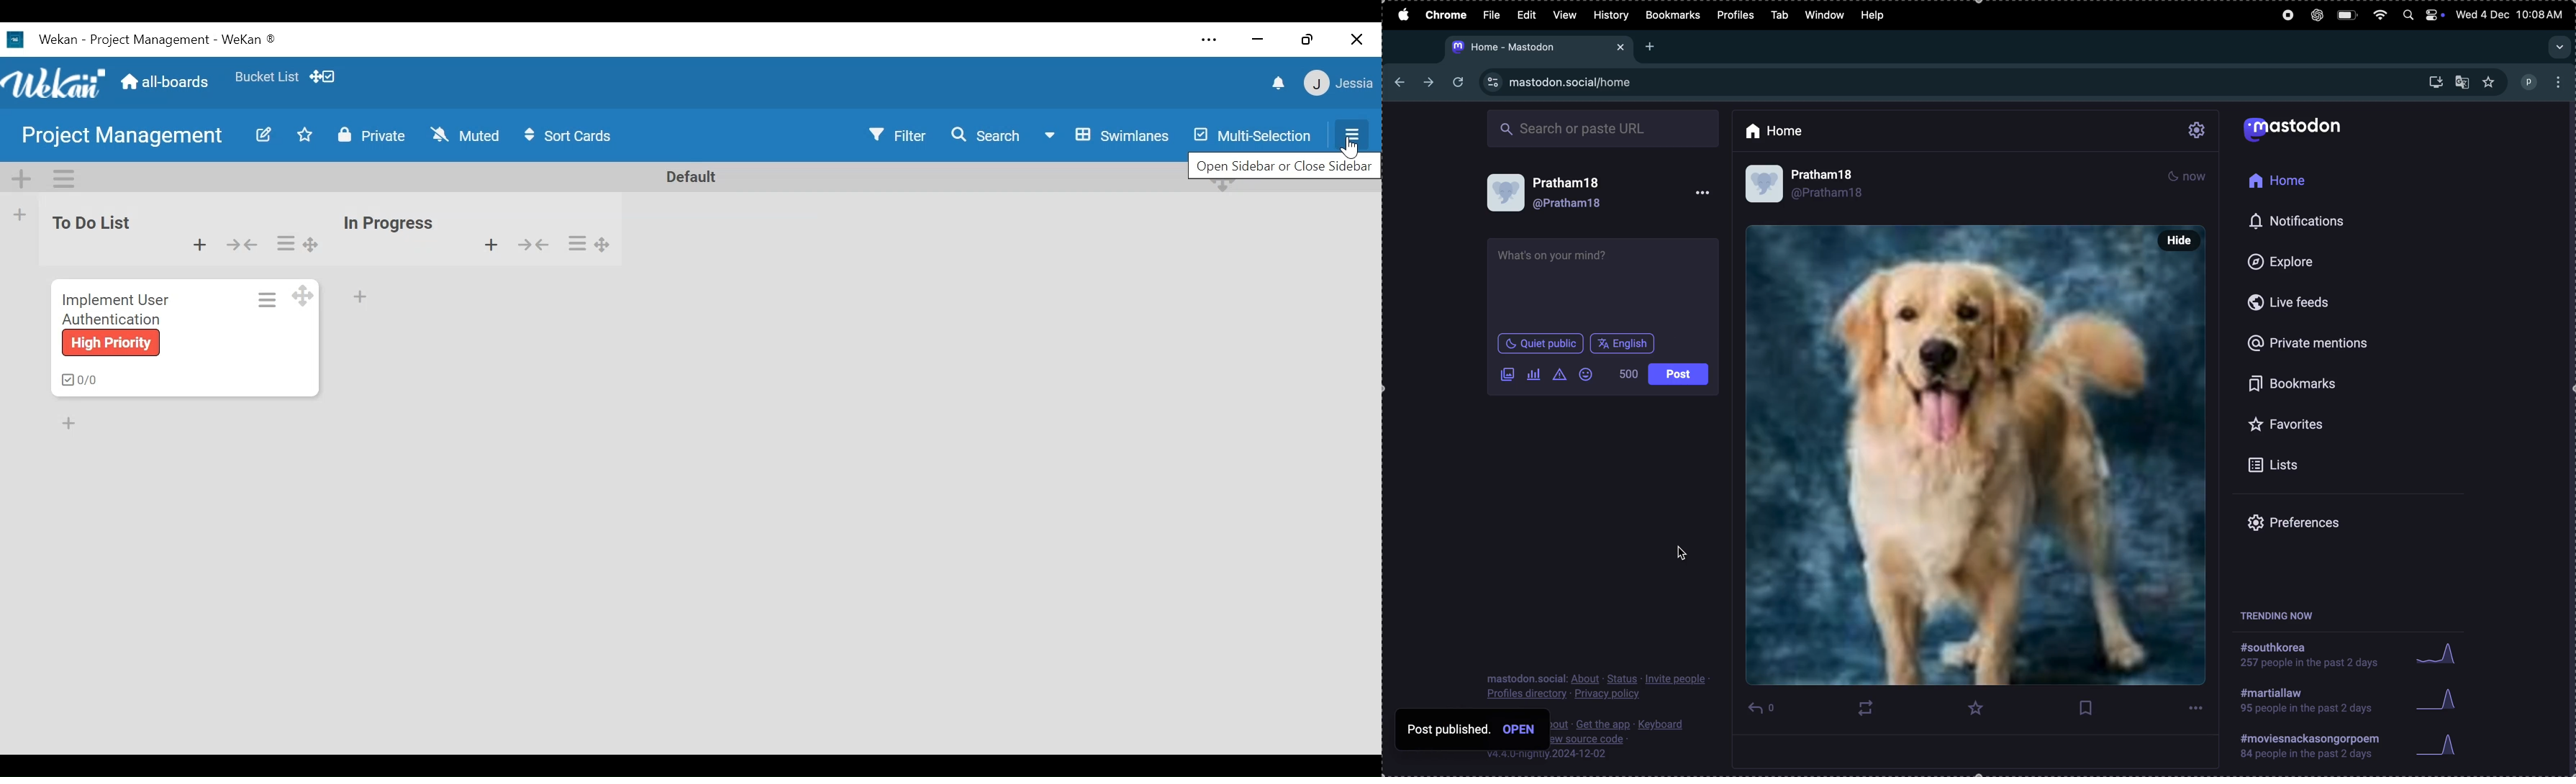 The image size is (2576, 784). What do you see at coordinates (1507, 376) in the screenshot?
I see `Images` at bounding box center [1507, 376].